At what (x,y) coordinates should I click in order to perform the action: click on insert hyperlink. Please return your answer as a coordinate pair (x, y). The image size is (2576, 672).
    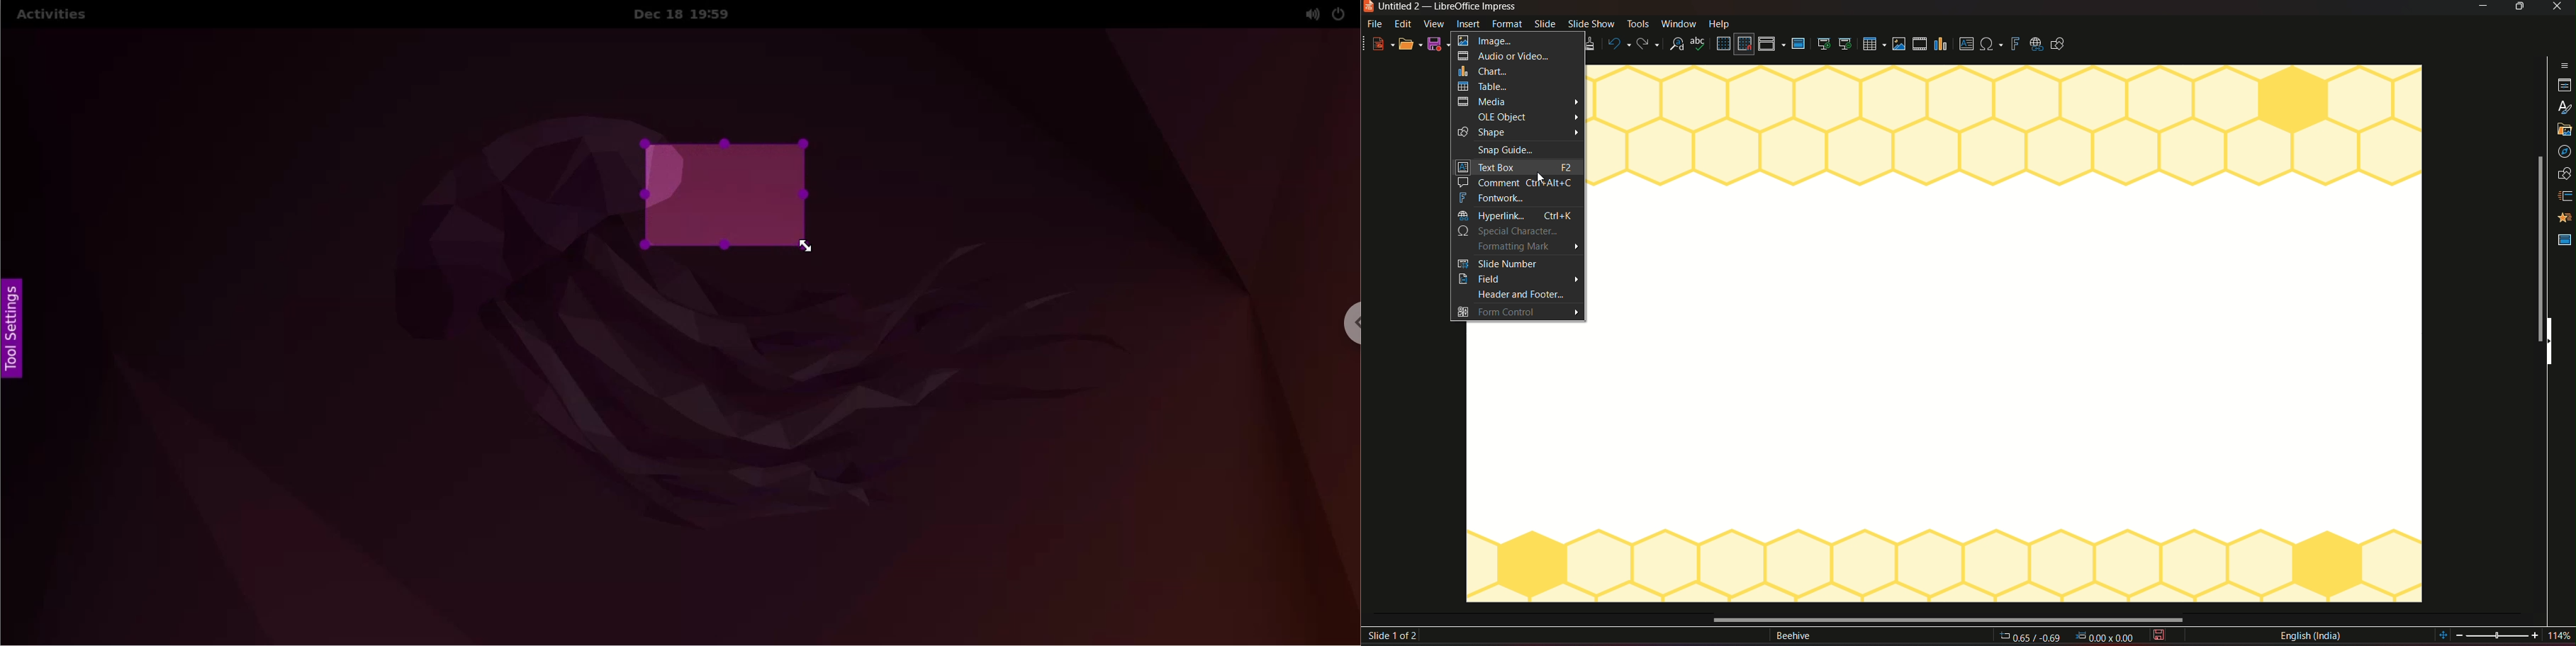
    Looking at the image, I should click on (2035, 43).